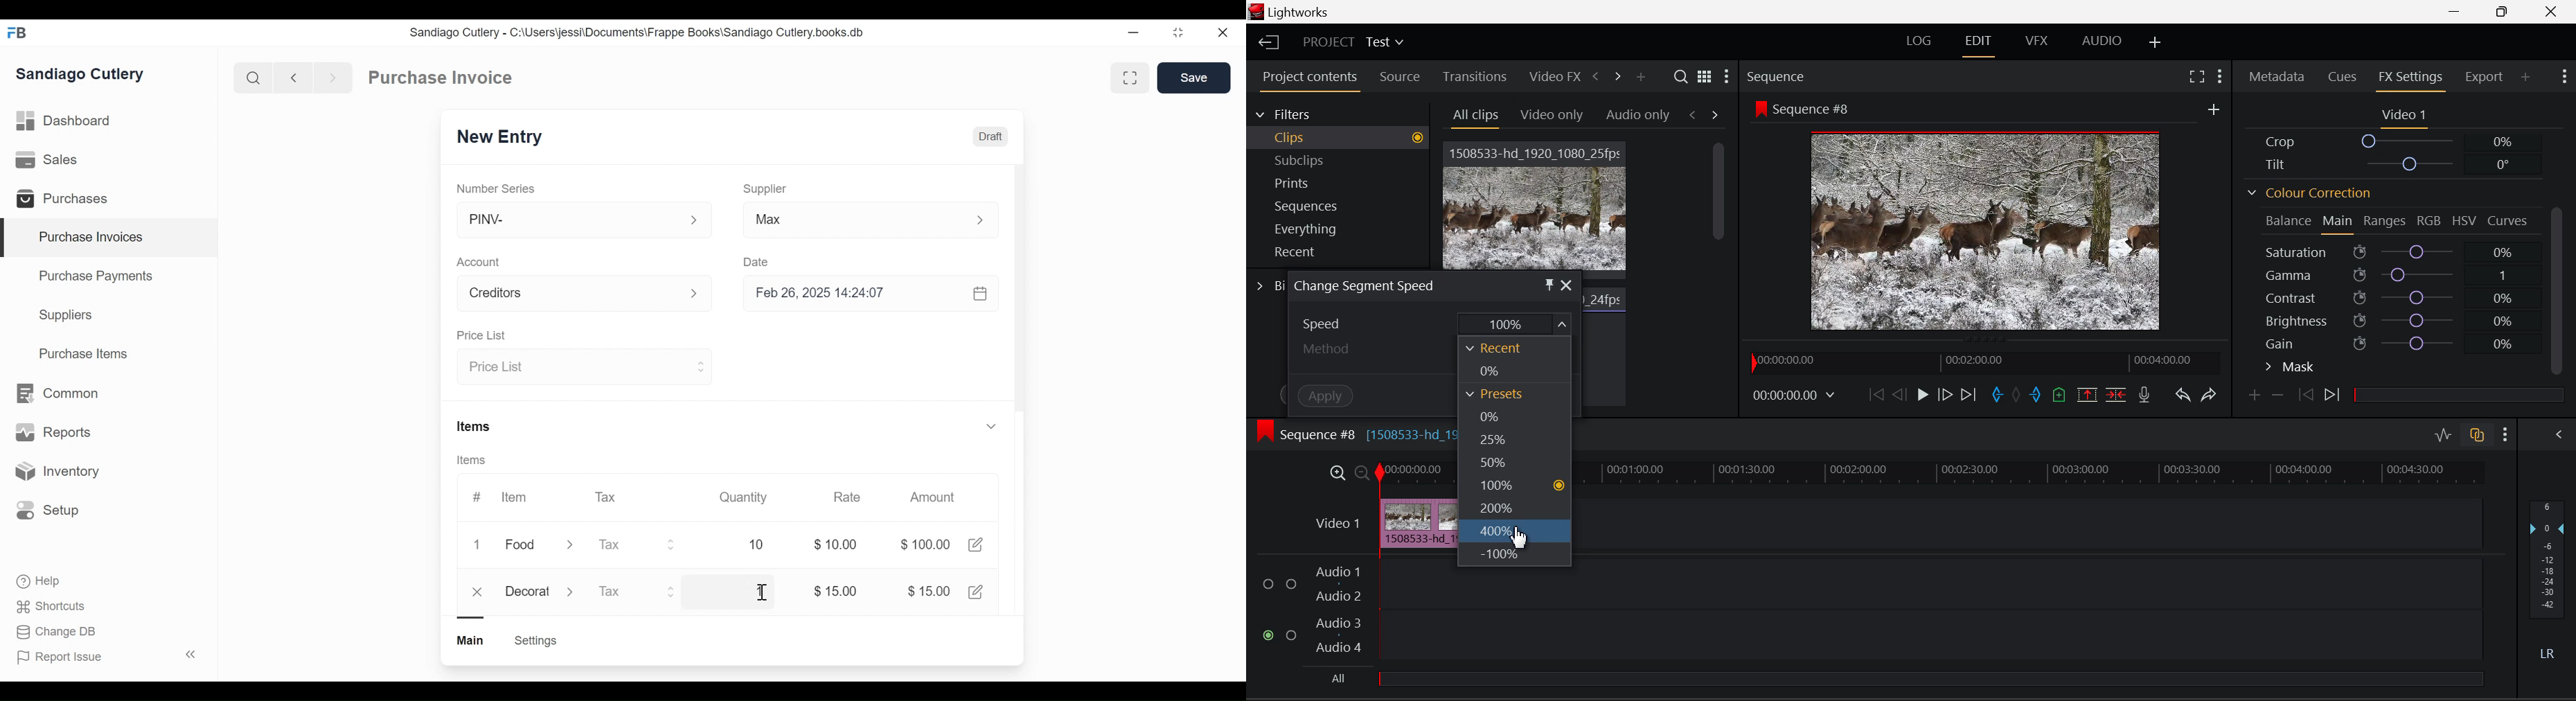 The height and width of the screenshot is (728, 2576). What do you see at coordinates (58, 632) in the screenshot?
I see `Change DB` at bounding box center [58, 632].